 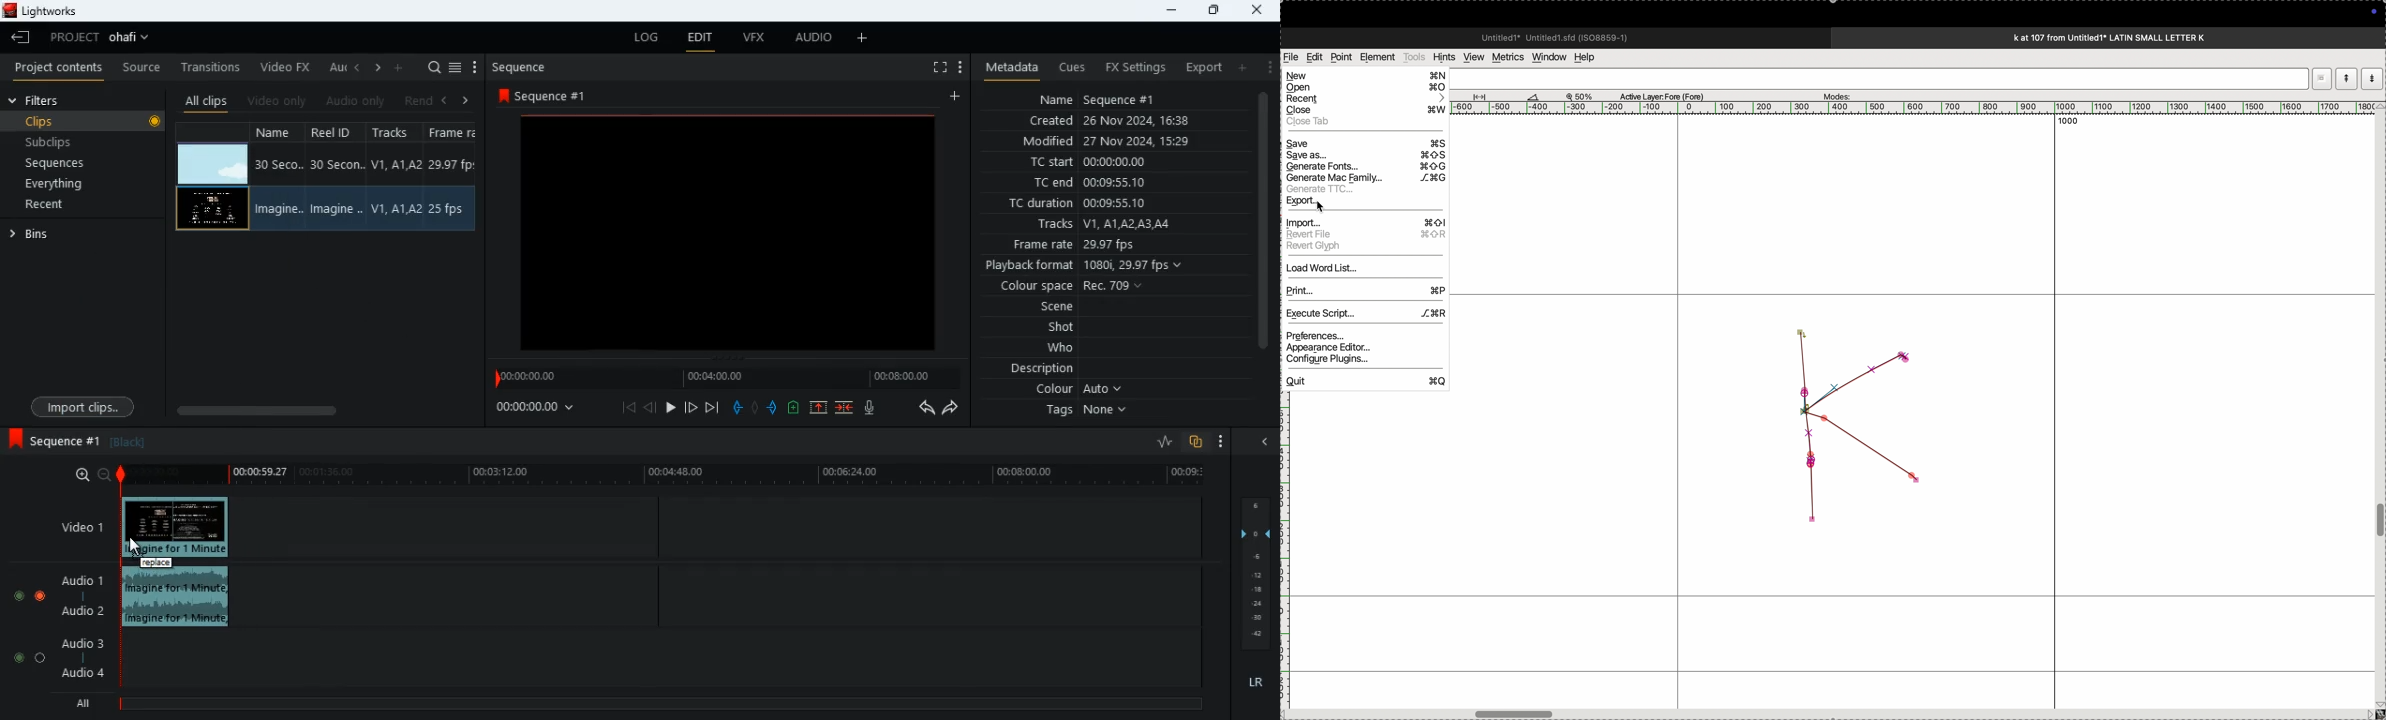 I want to click on menu, so click(x=475, y=68).